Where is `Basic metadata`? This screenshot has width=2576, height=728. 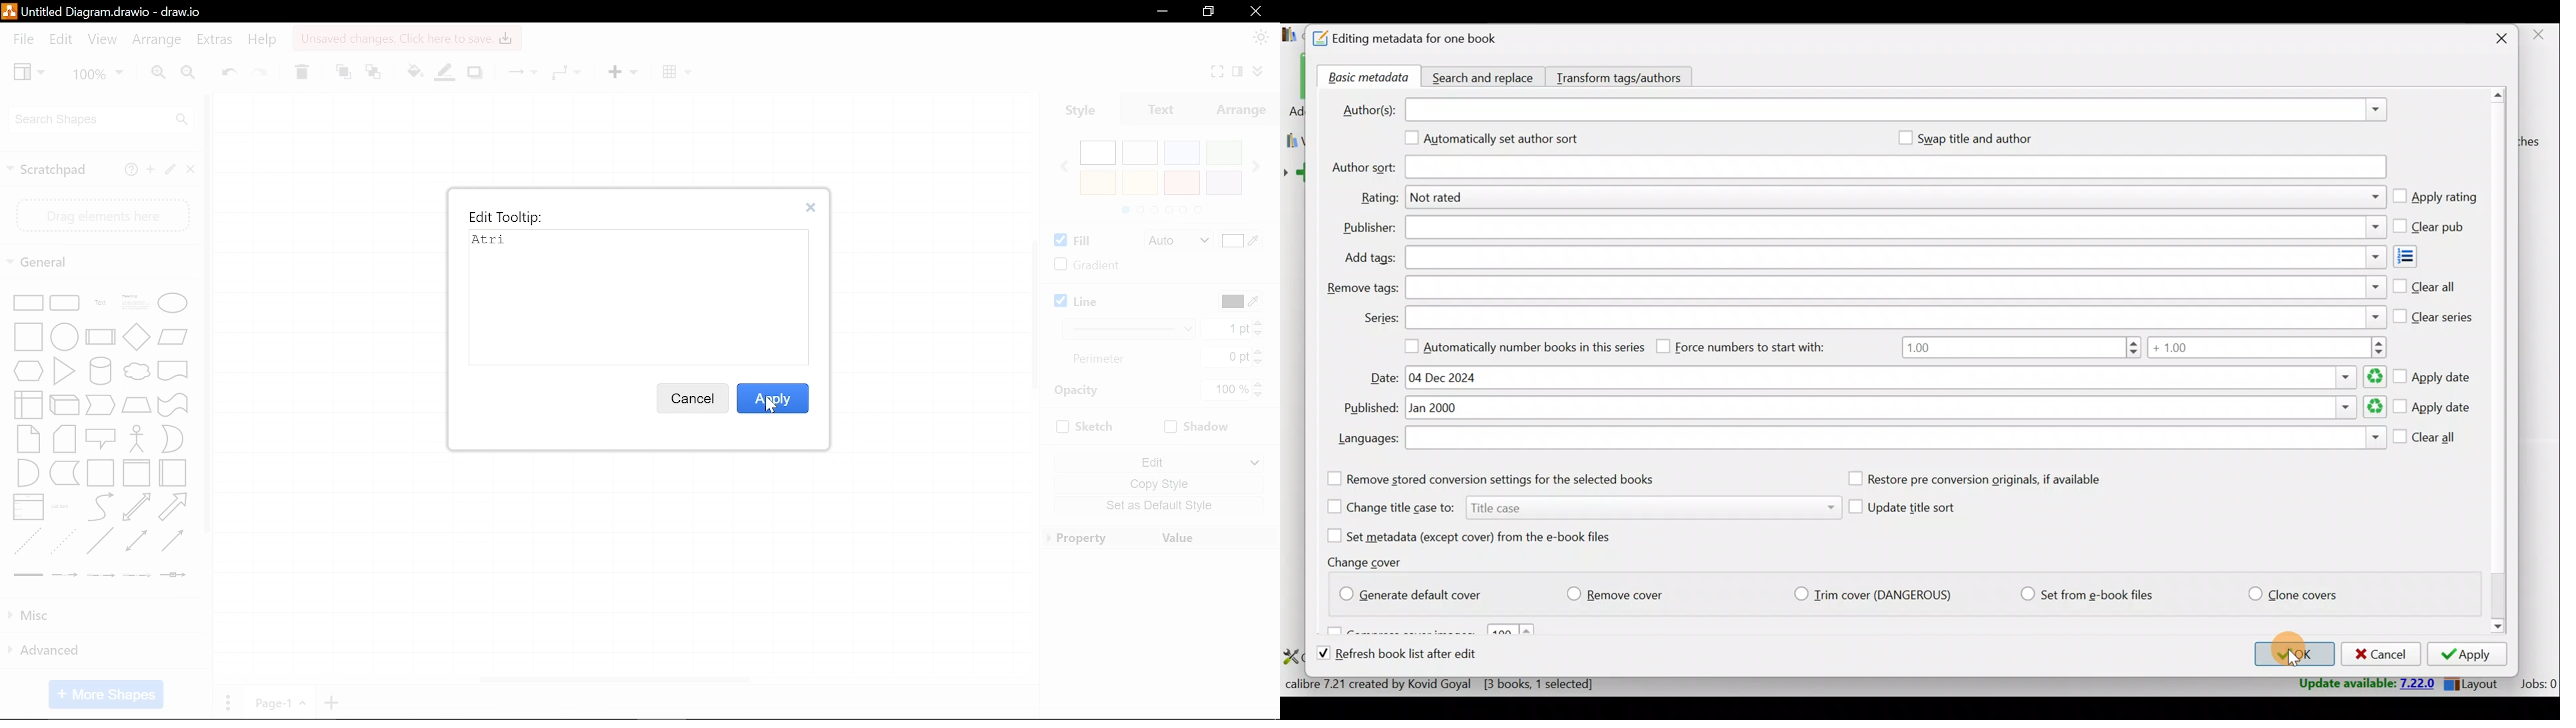 Basic metadata is located at coordinates (1365, 78).